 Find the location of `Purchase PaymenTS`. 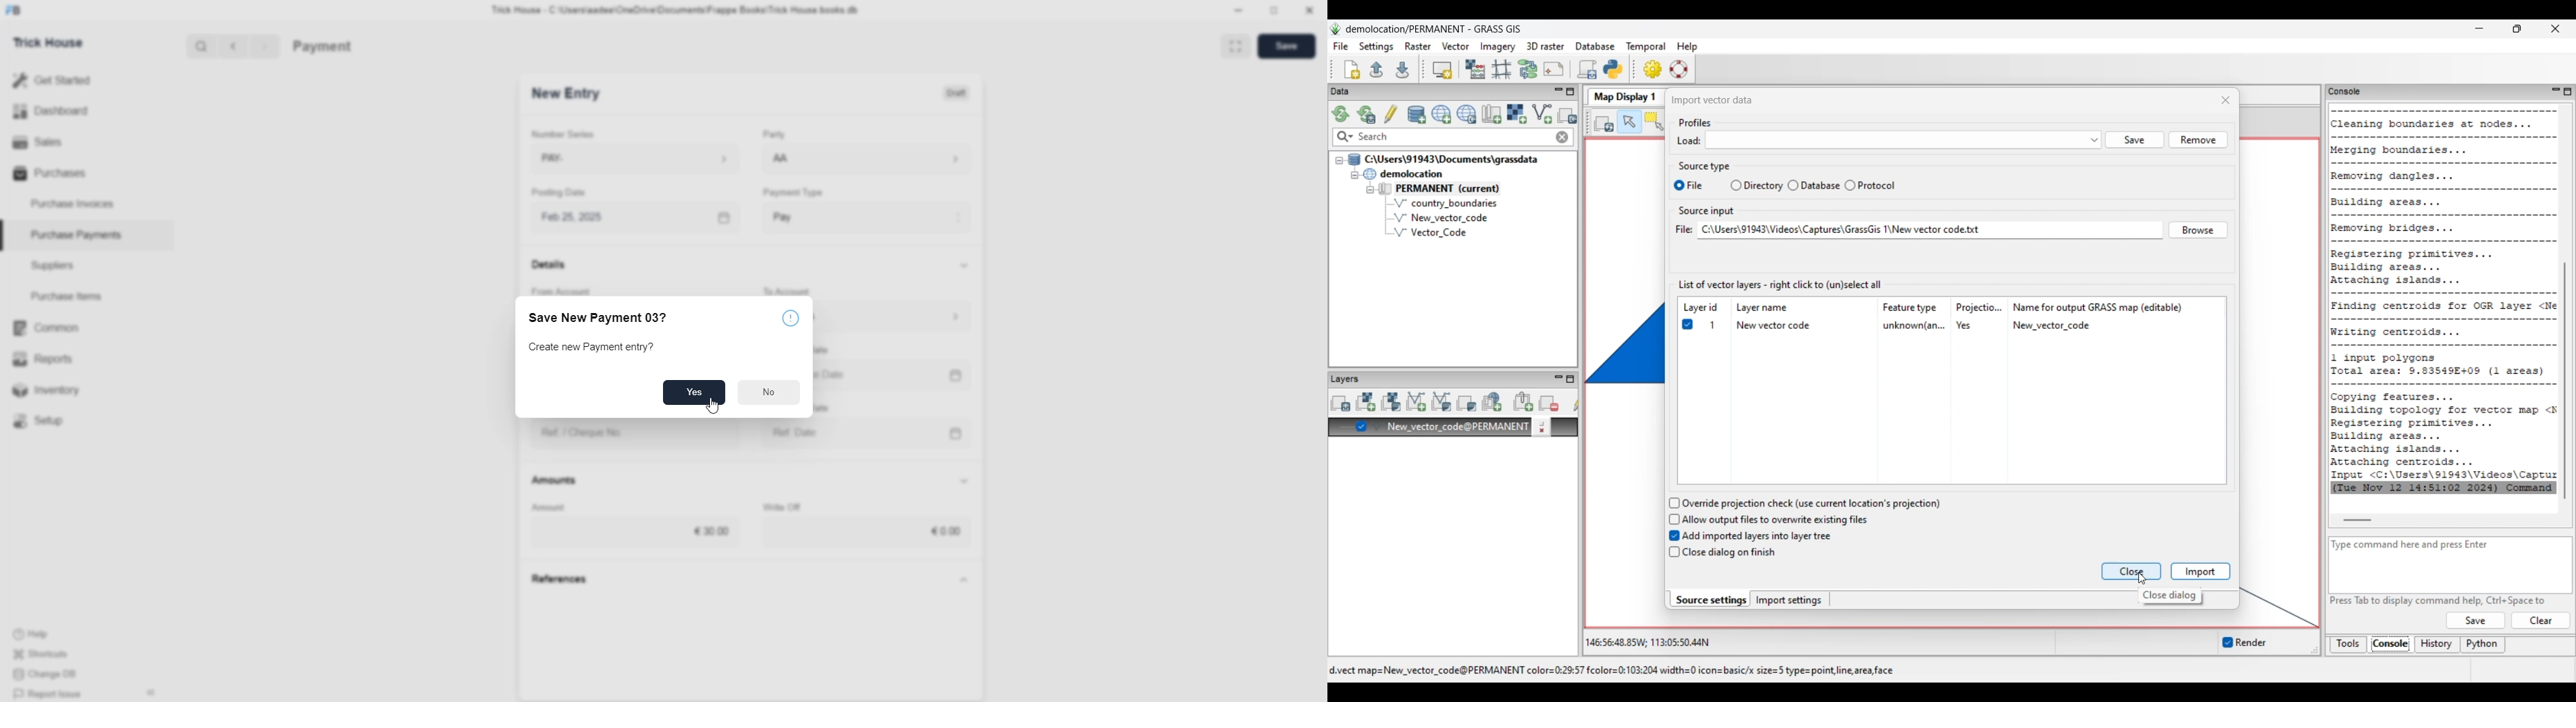

Purchase PaymenTS is located at coordinates (73, 235).